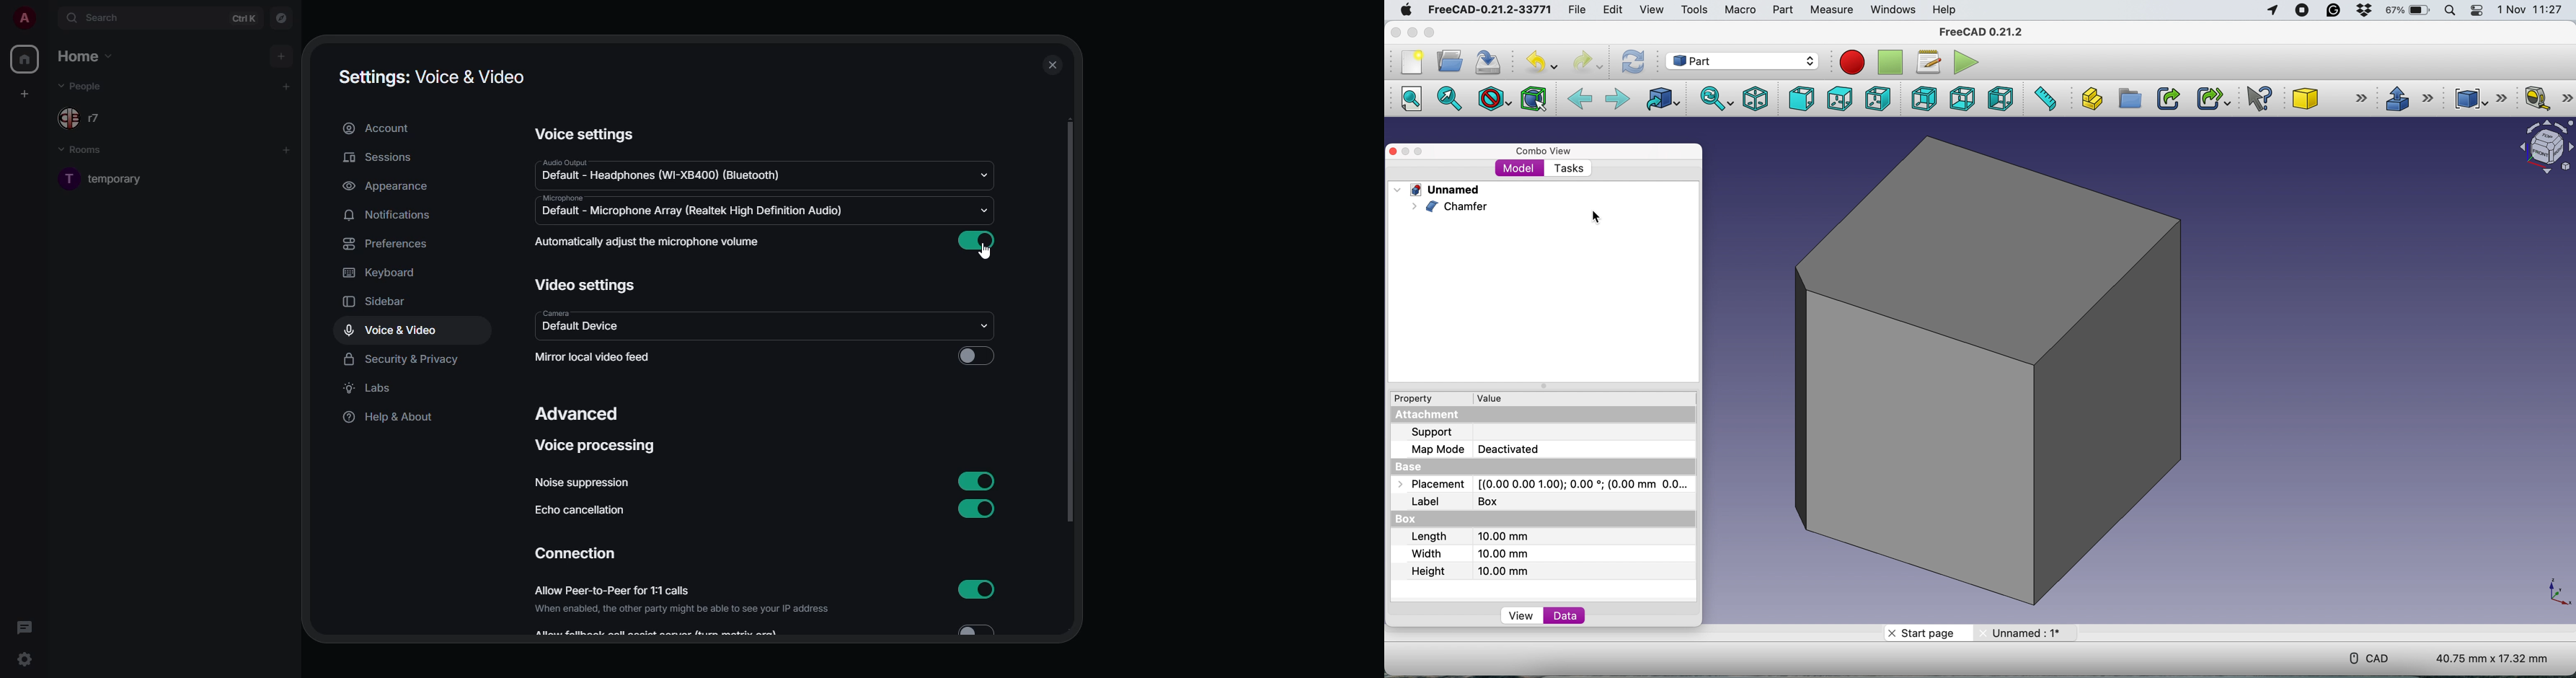  What do you see at coordinates (1423, 465) in the screenshot?
I see `base` at bounding box center [1423, 465].